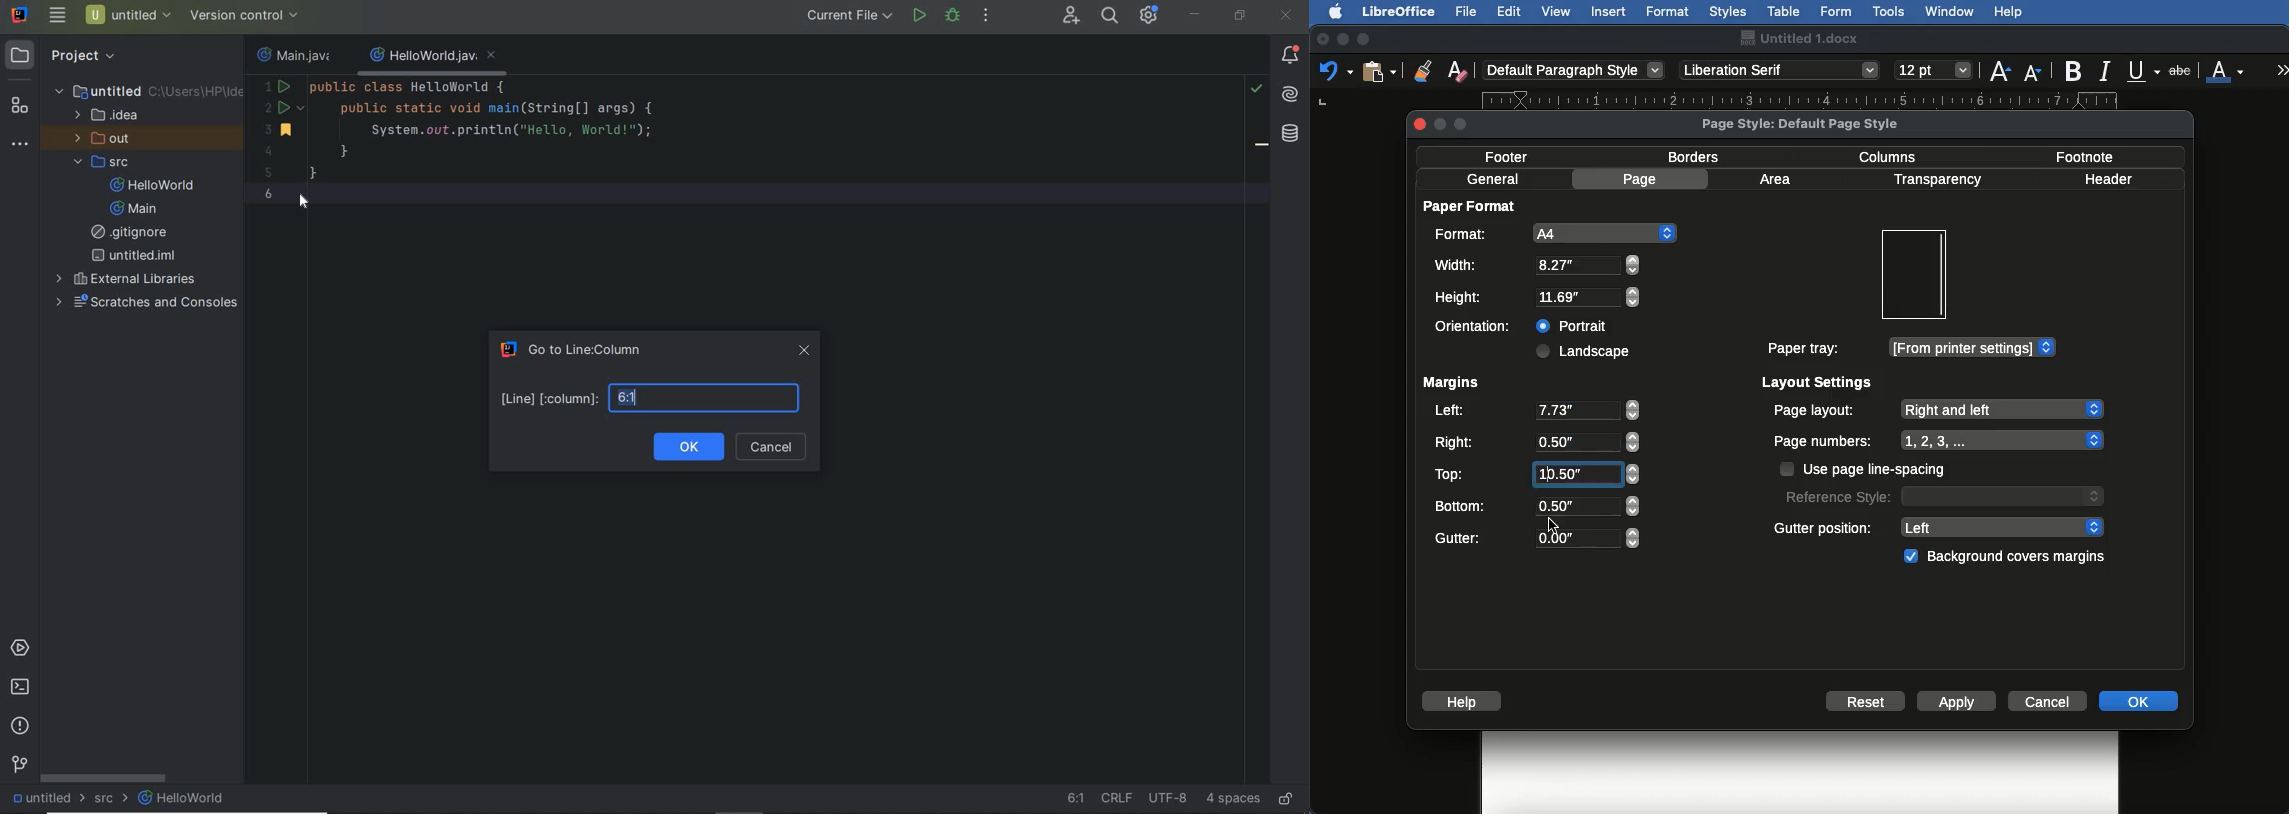 The width and height of the screenshot is (2296, 840). What do you see at coordinates (1325, 106) in the screenshot?
I see `left tab` at bounding box center [1325, 106].